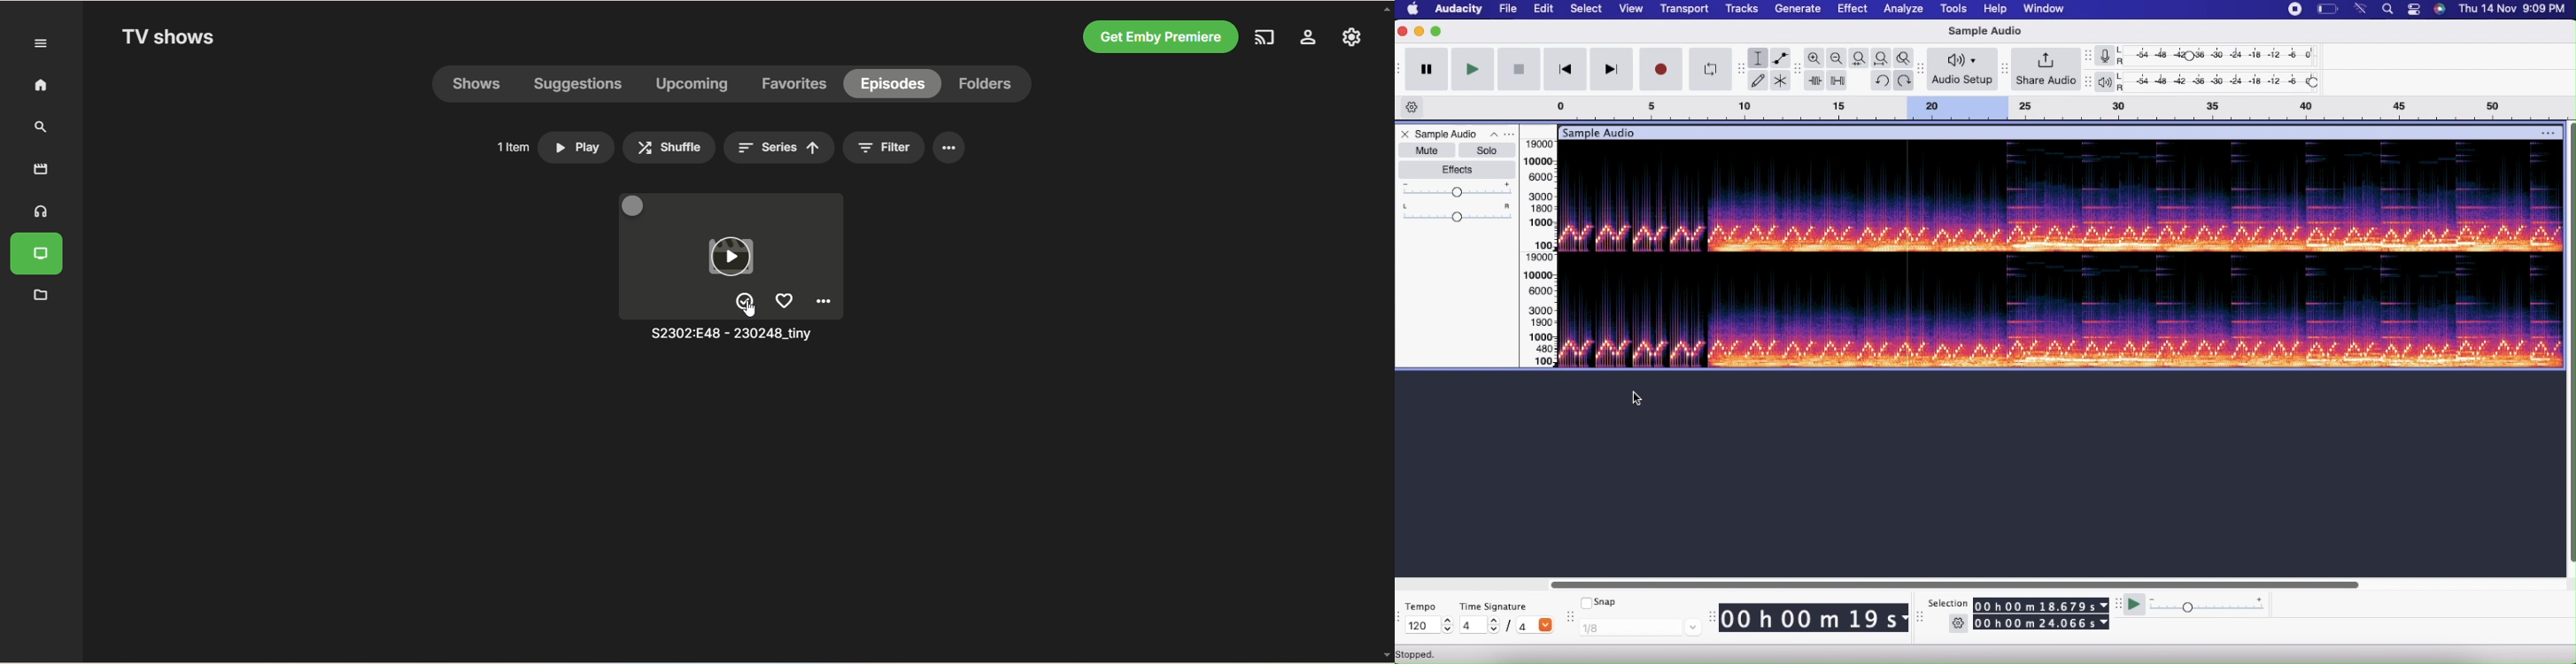  Describe the element at coordinates (1404, 32) in the screenshot. I see `Close` at that location.